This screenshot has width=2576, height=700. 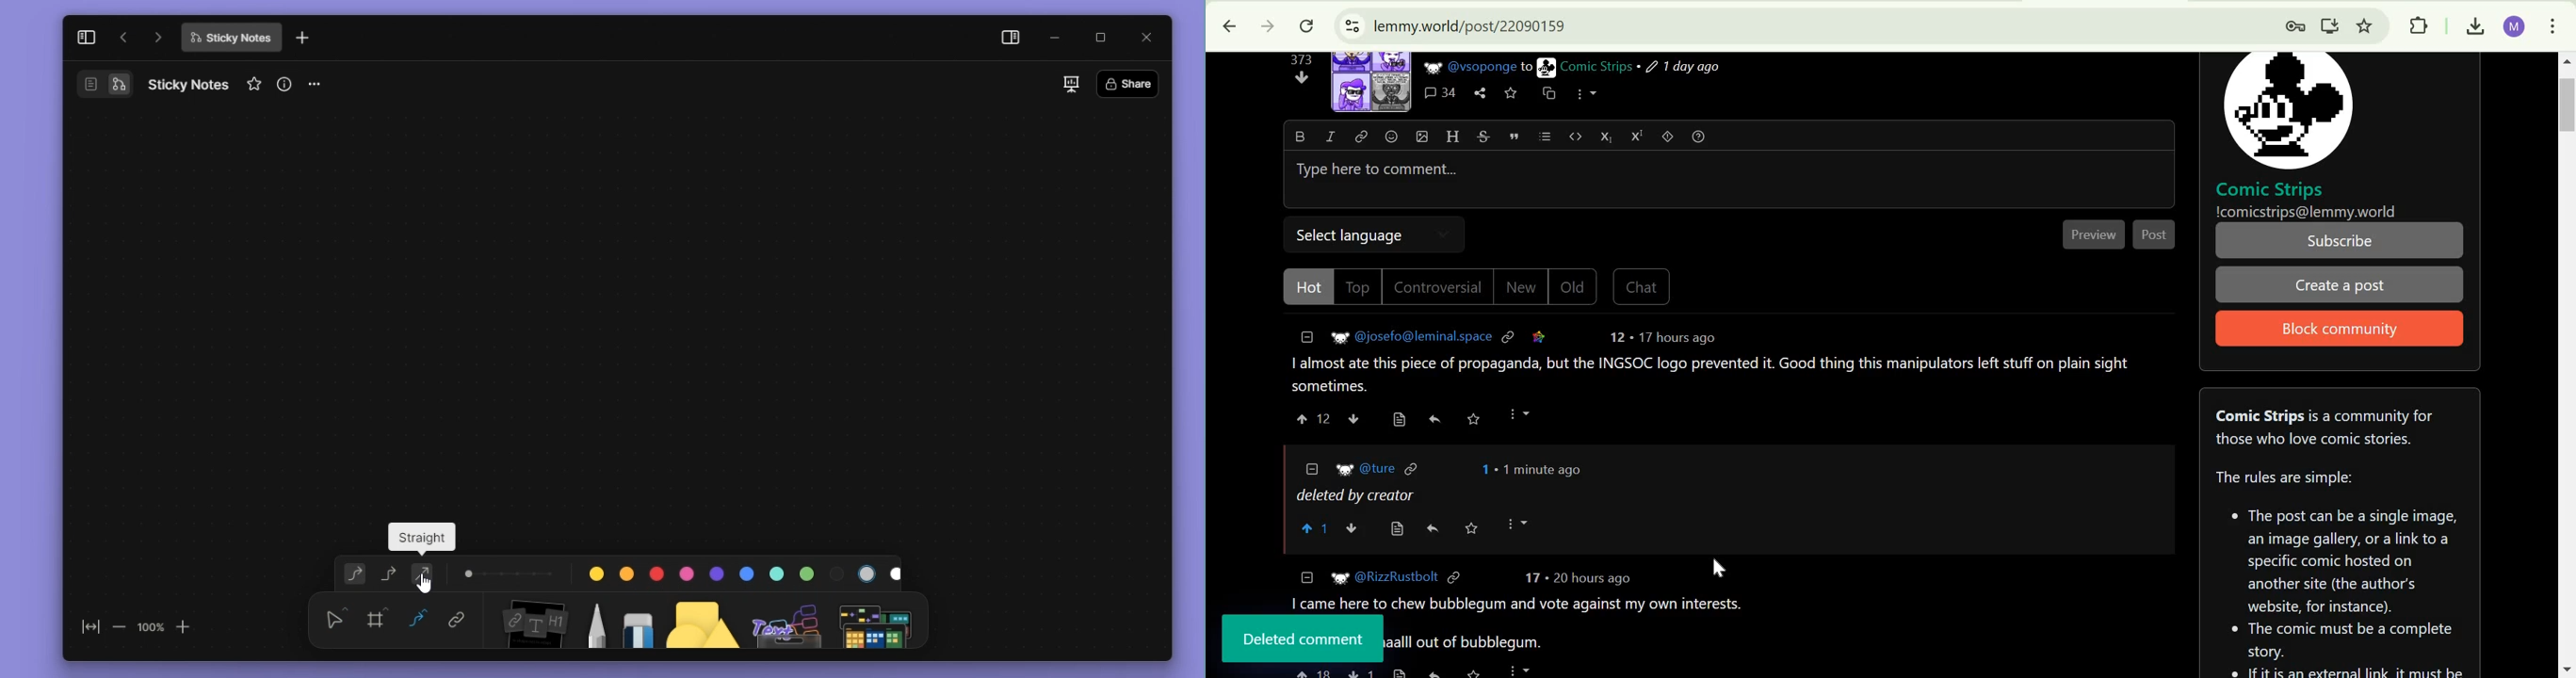 What do you see at coordinates (420, 539) in the screenshot?
I see `straight  call out` at bounding box center [420, 539].